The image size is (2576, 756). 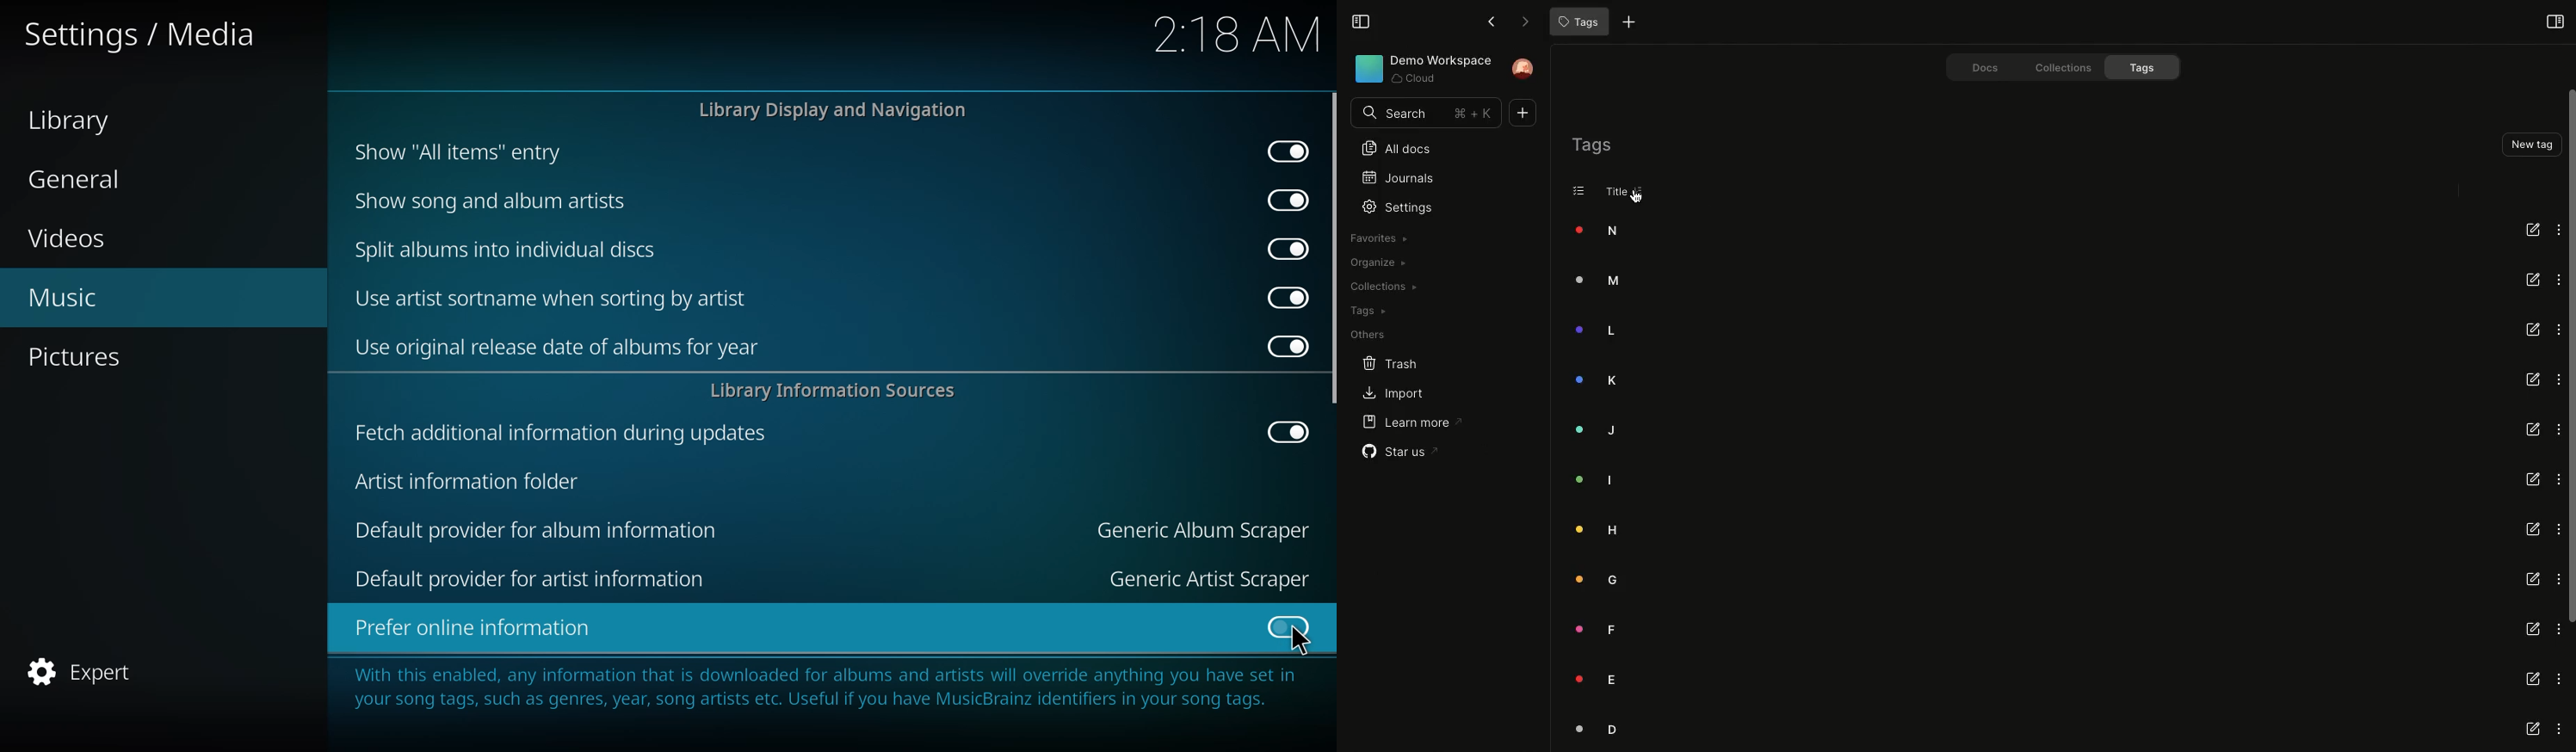 I want to click on music, so click(x=68, y=297).